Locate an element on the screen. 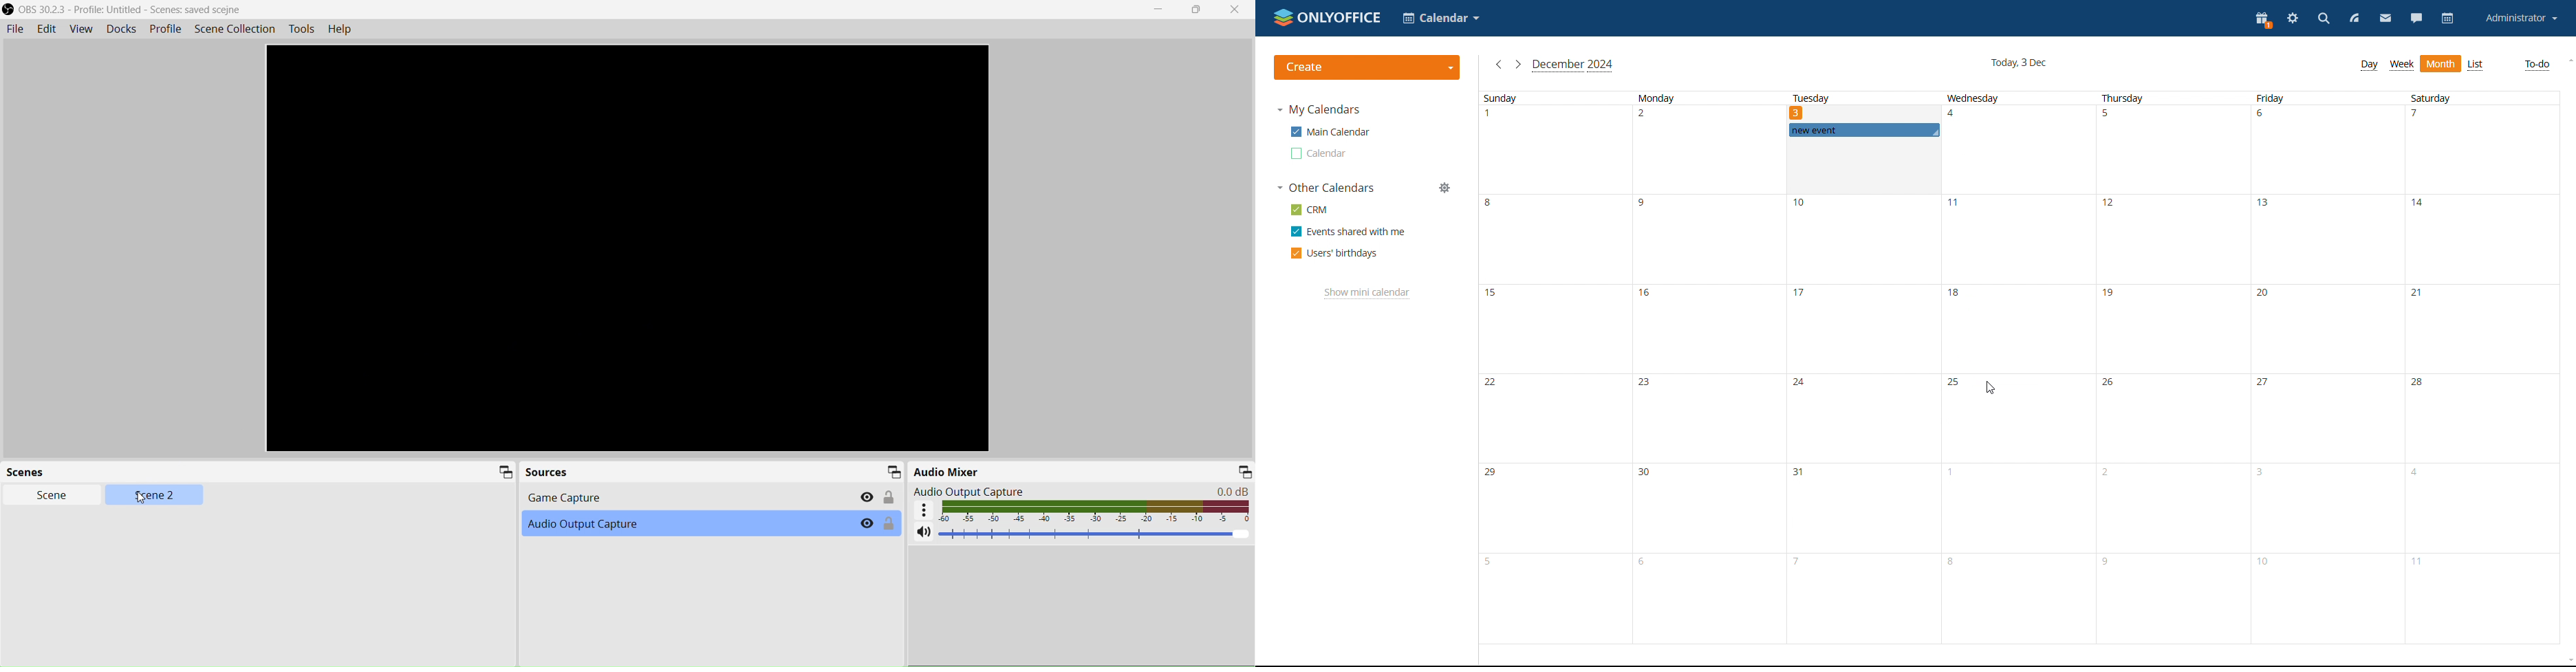  Game Capture is located at coordinates (710, 496).